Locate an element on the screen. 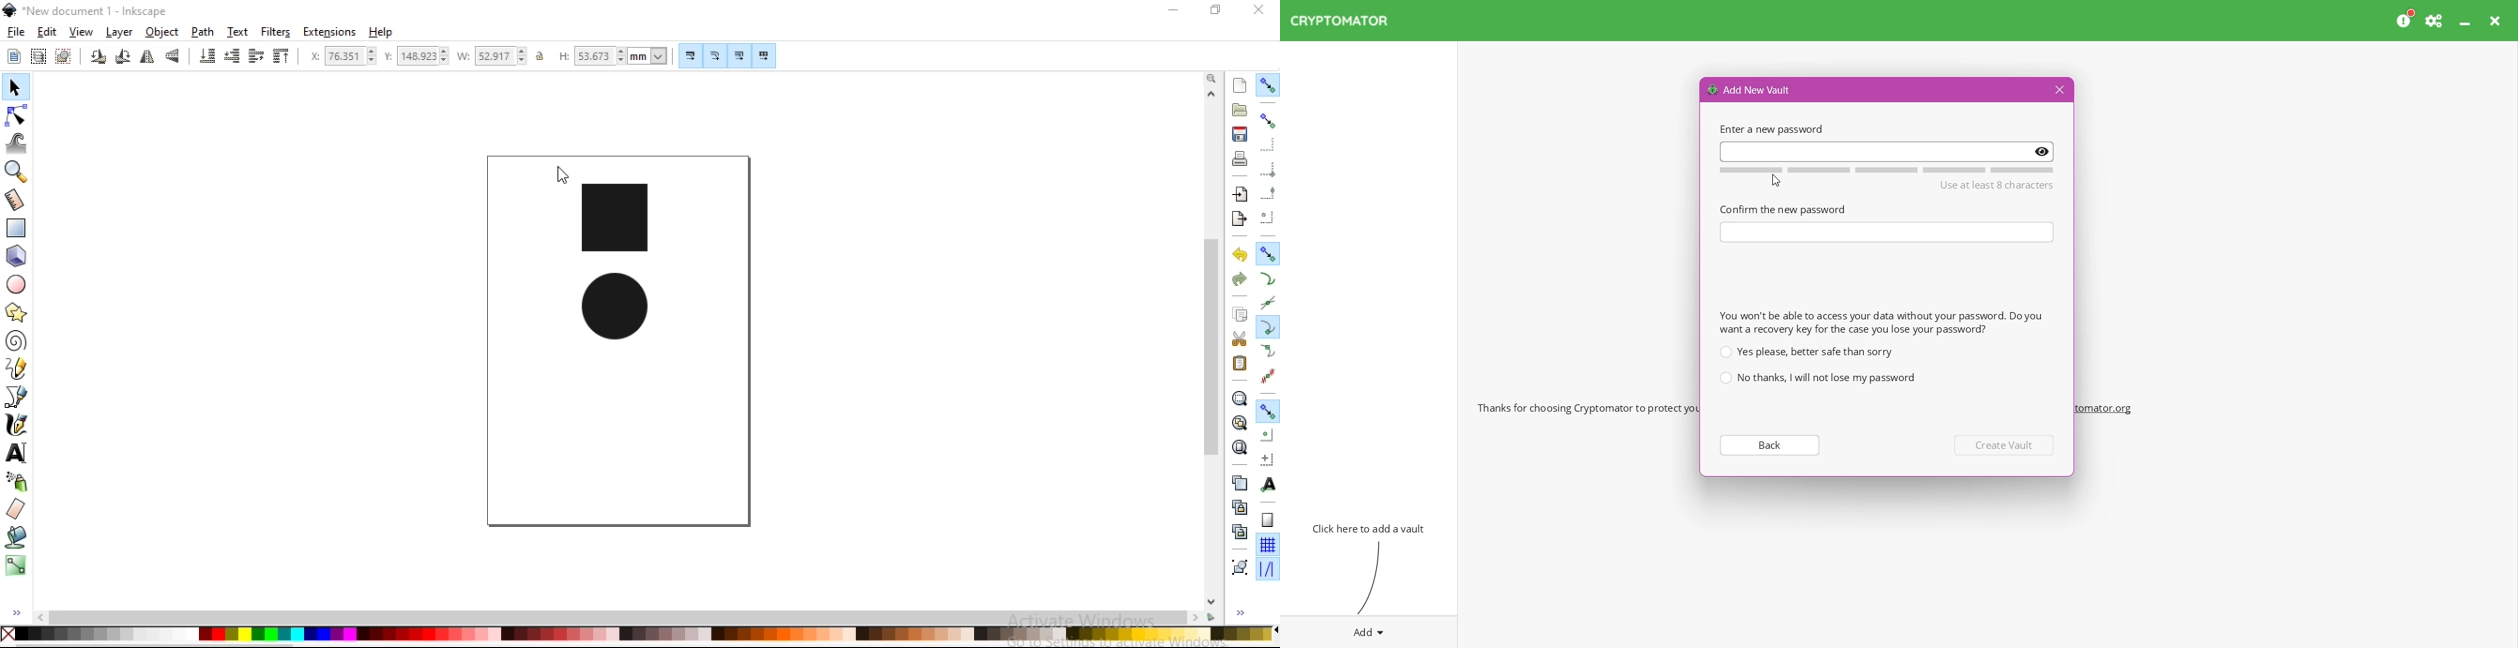 This screenshot has height=672, width=2520. width of selection is located at coordinates (494, 56).